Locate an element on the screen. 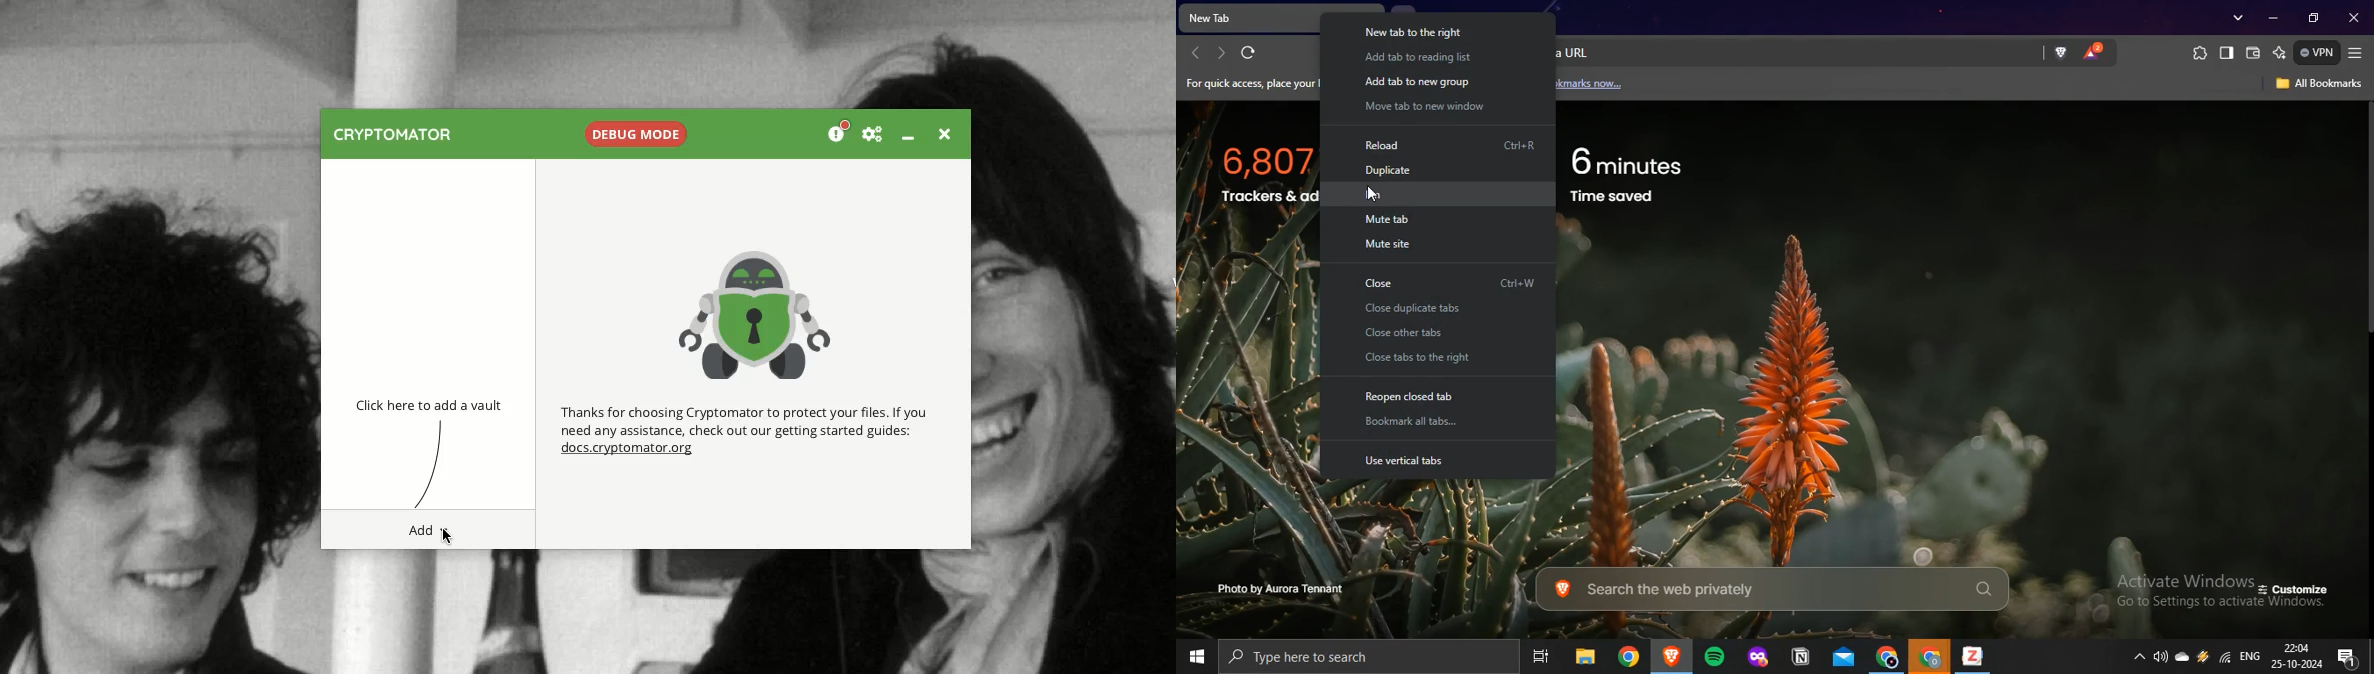 This screenshot has height=700, width=2380. english is located at coordinates (2255, 656).